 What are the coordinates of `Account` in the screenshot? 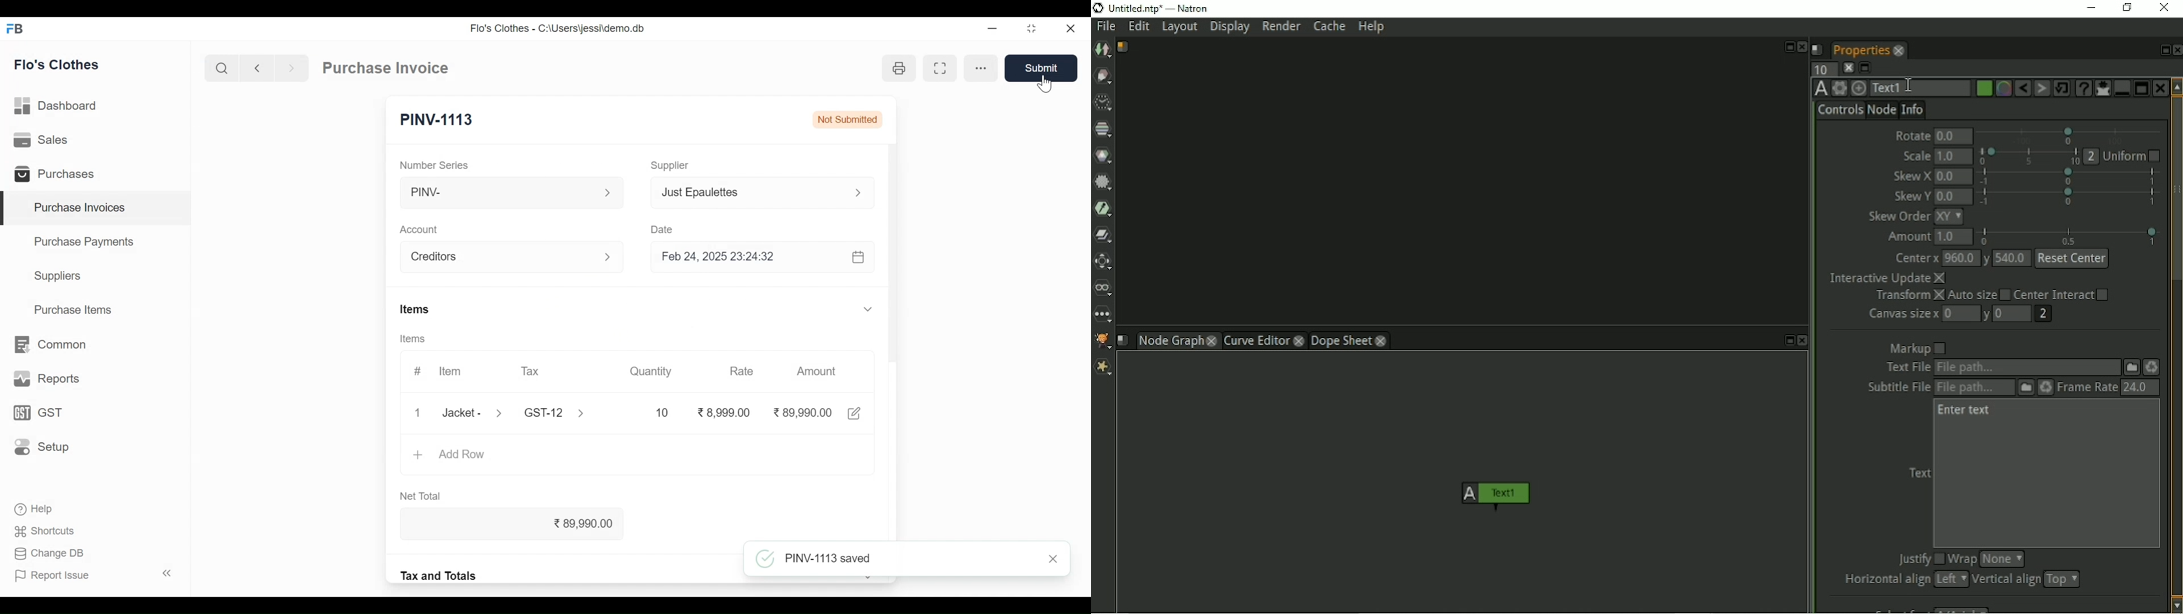 It's located at (420, 230).